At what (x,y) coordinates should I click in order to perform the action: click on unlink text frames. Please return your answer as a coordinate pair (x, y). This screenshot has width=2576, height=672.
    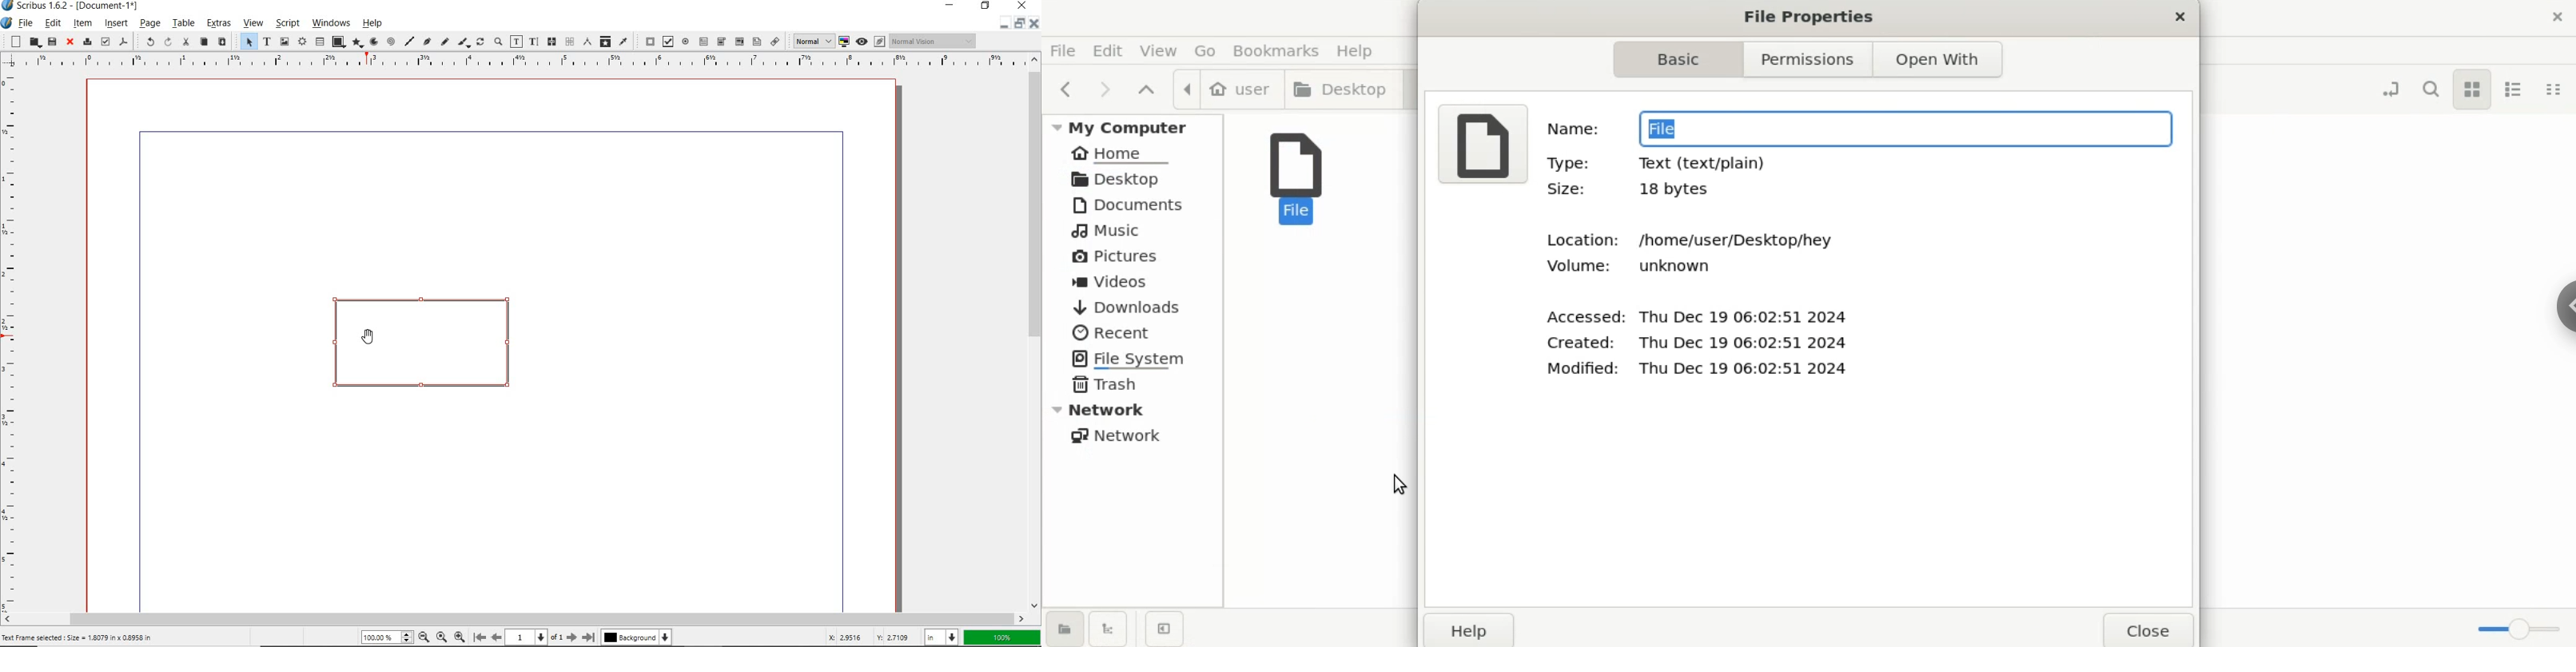
    Looking at the image, I should click on (570, 42).